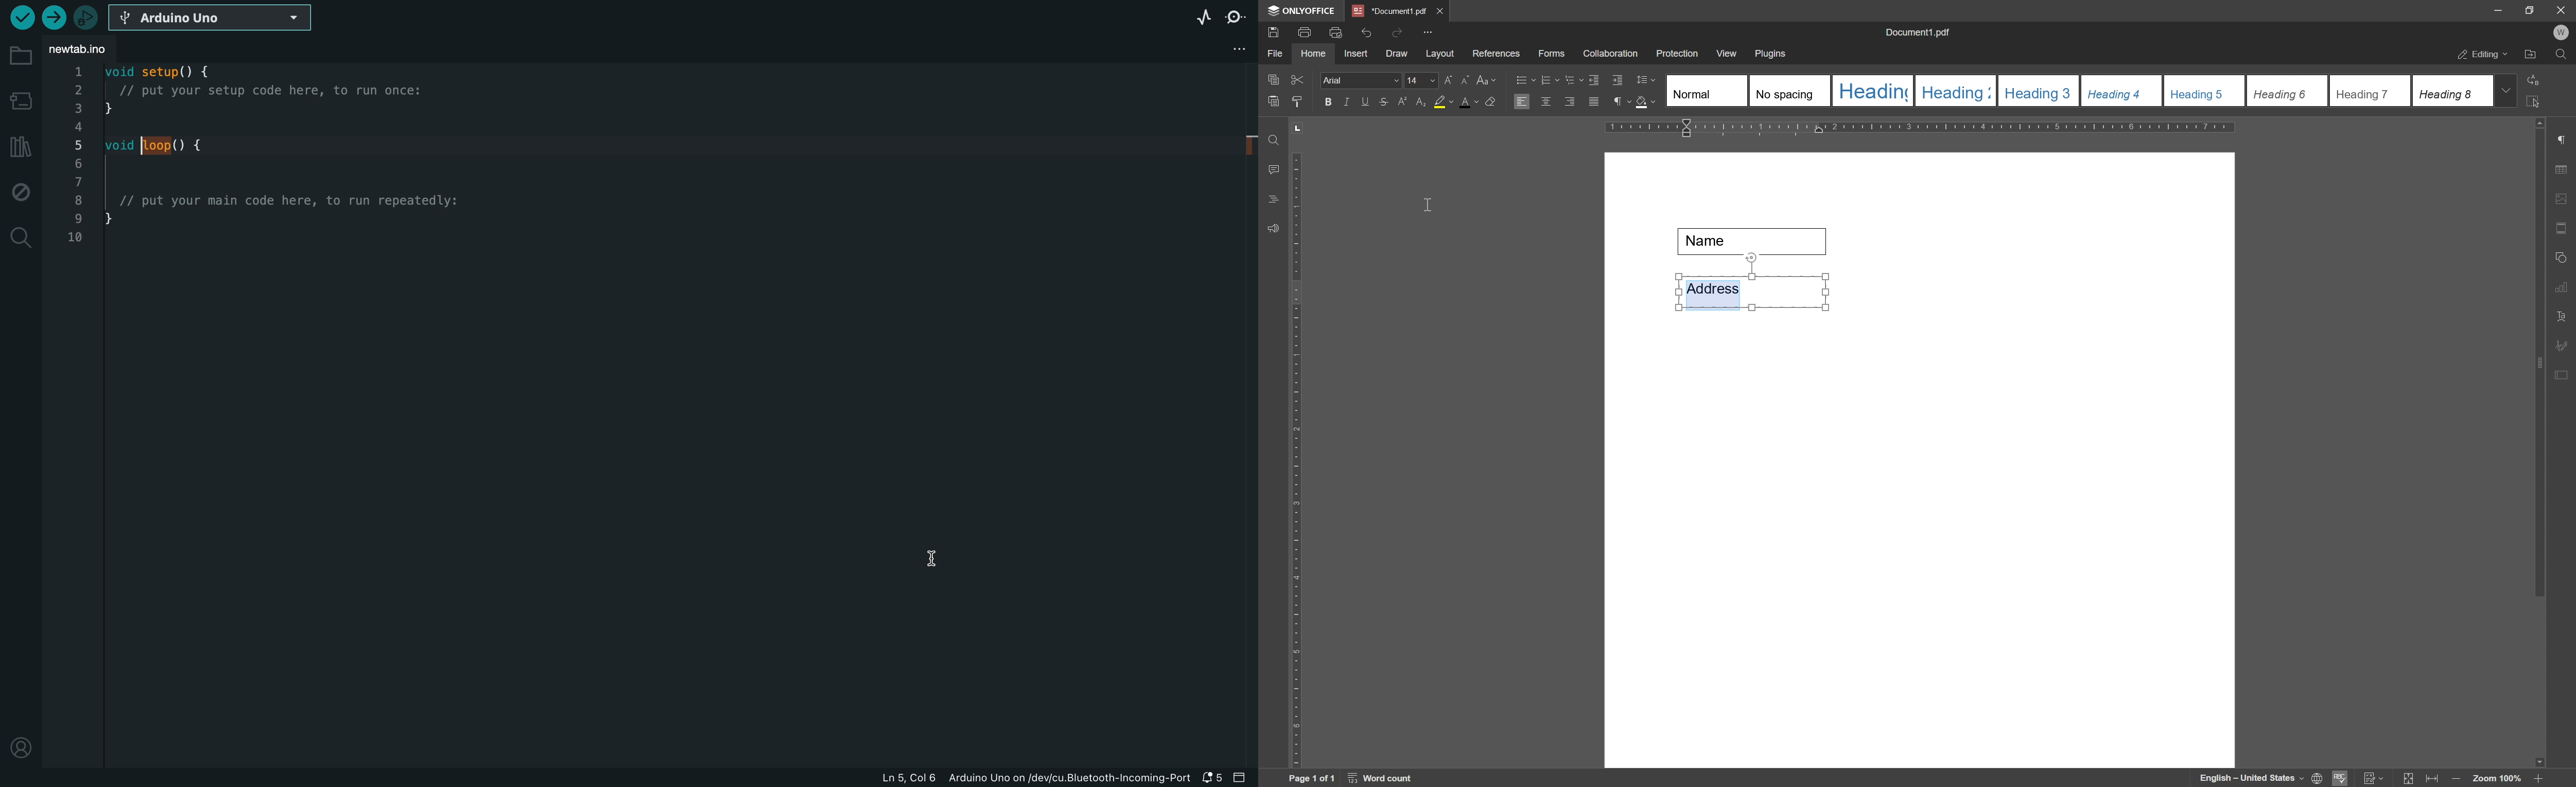  Describe the element at coordinates (2407, 779) in the screenshot. I see `fit to slide` at that location.